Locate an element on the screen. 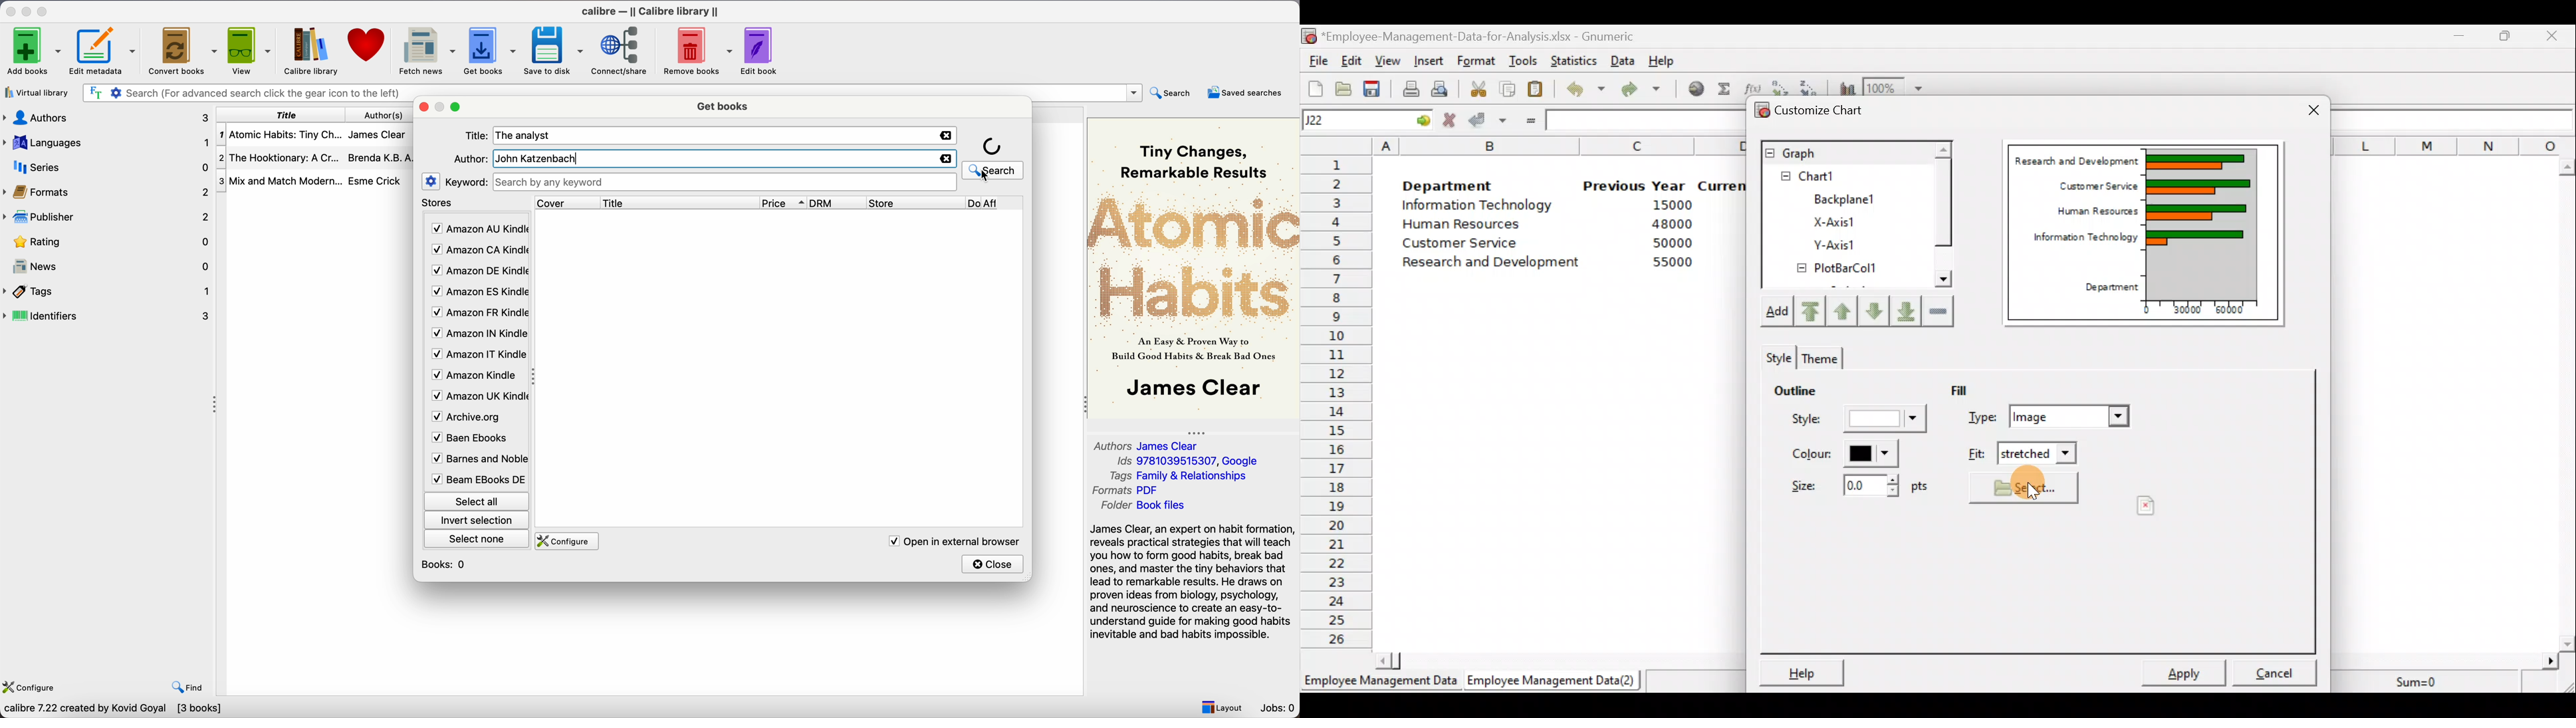 This screenshot has height=728, width=2576. clear is located at coordinates (946, 136).